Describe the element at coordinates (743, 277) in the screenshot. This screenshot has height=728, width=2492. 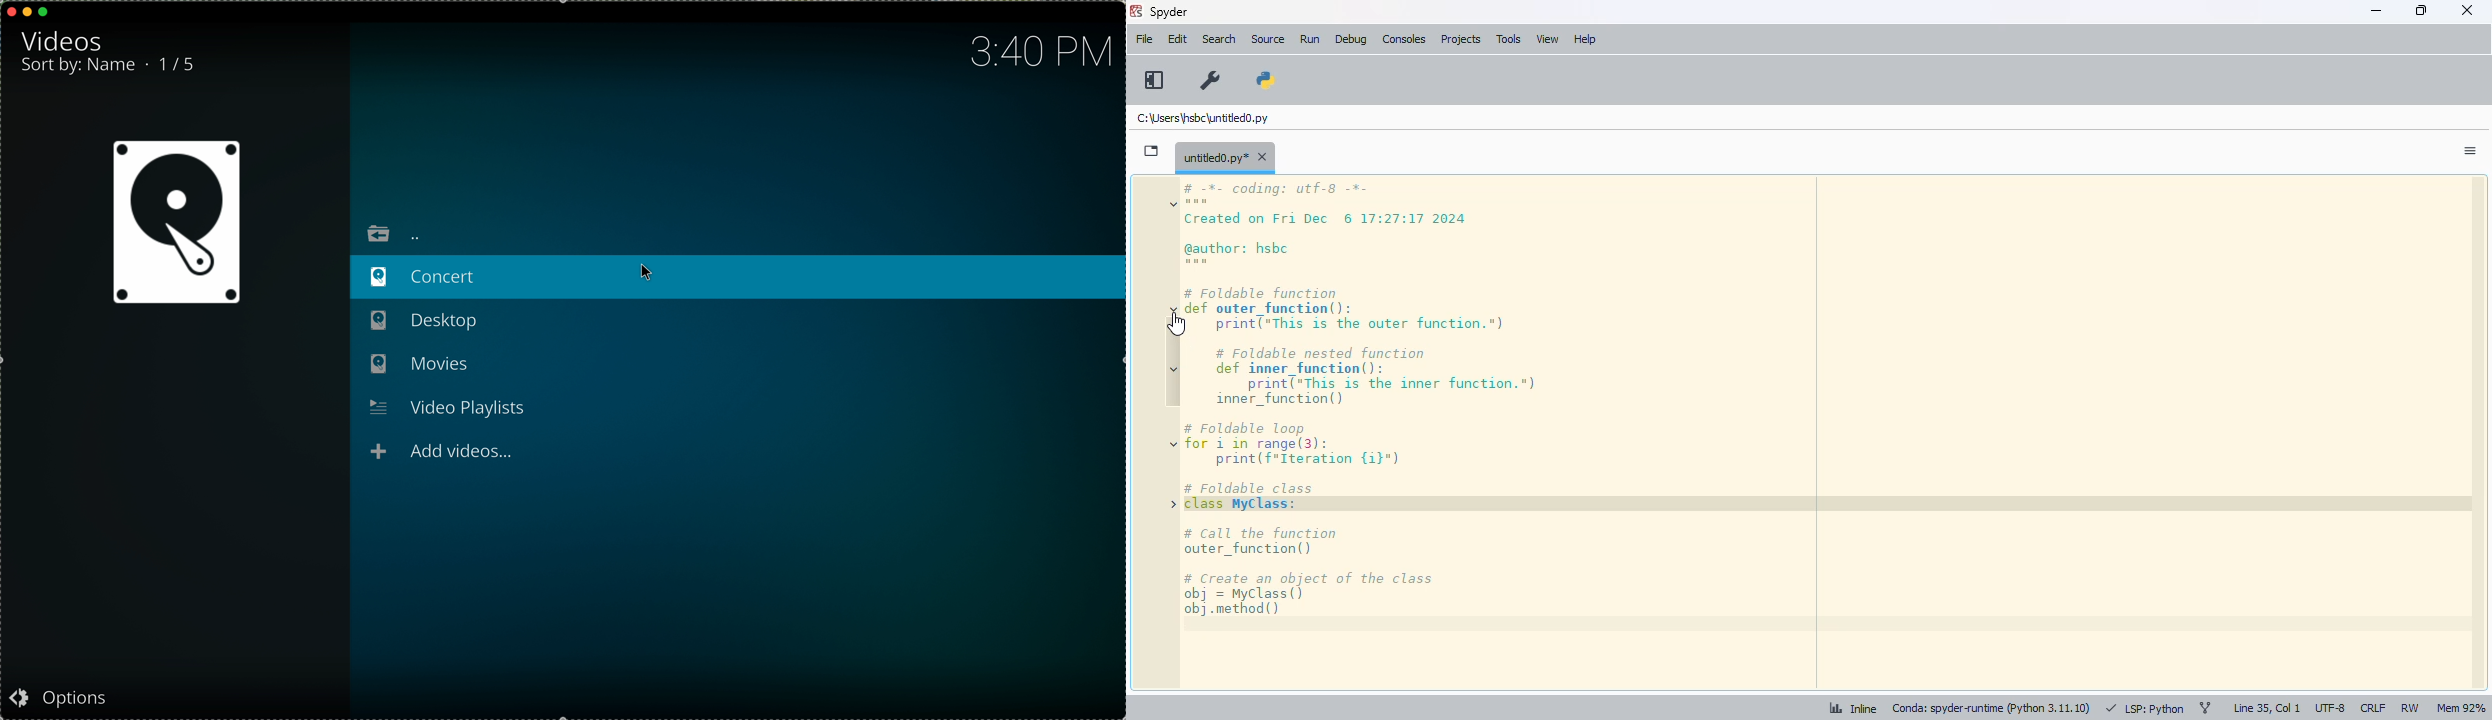
I see `click on concert folder` at that location.